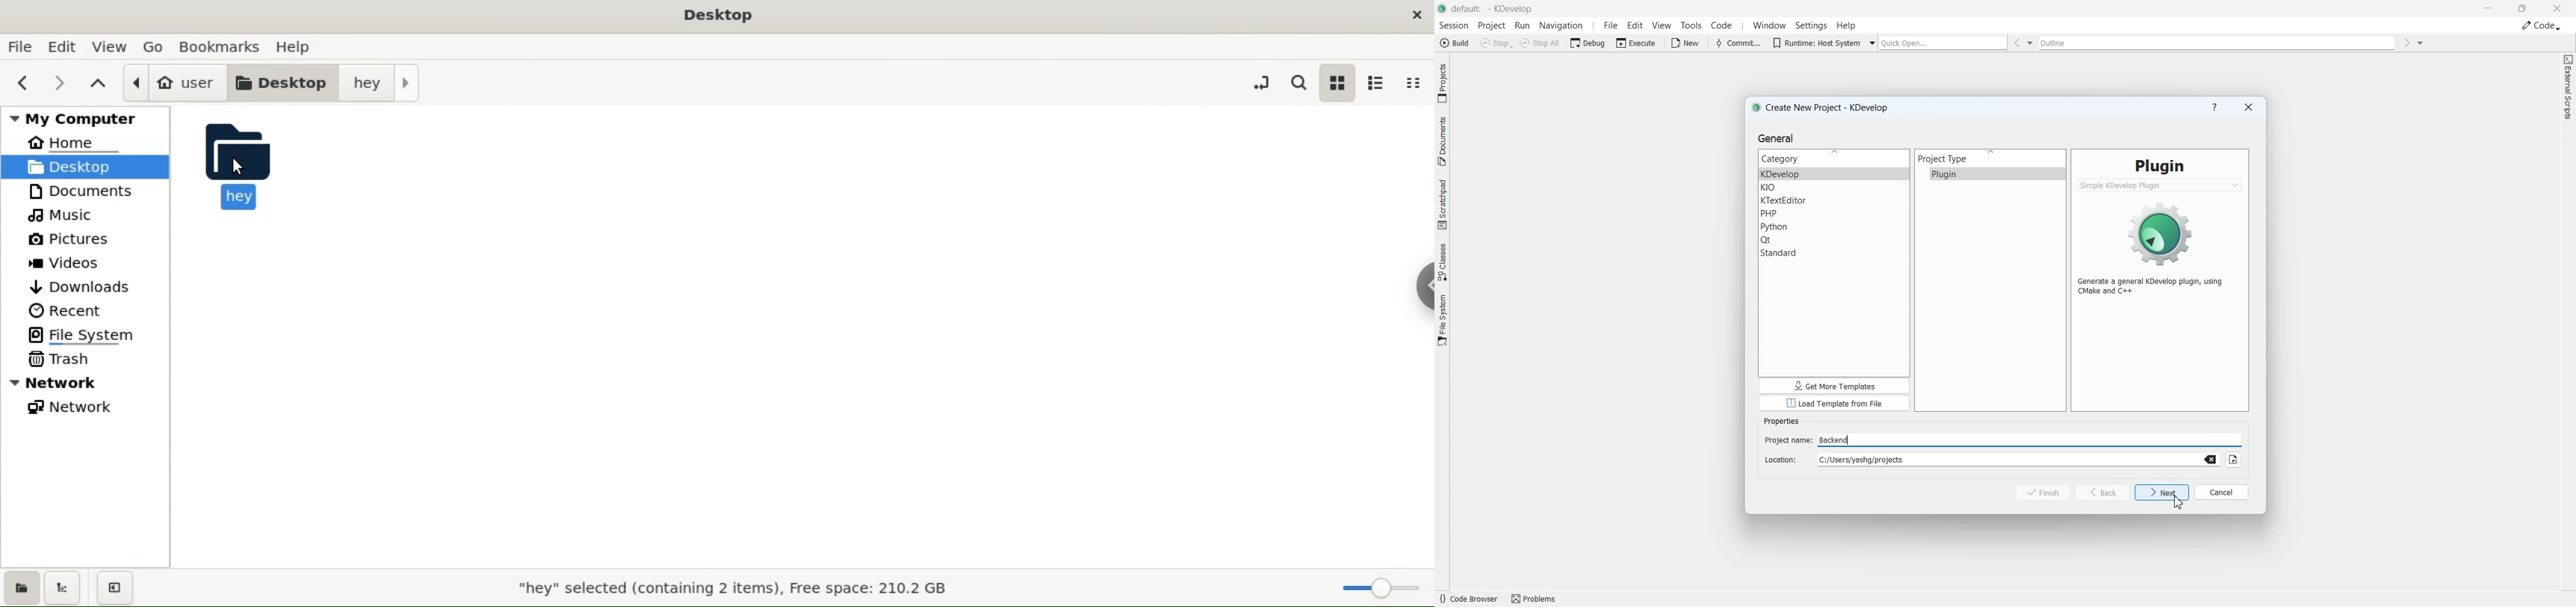 This screenshot has width=2576, height=616. Describe the element at coordinates (1722, 25) in the screenshot. I see `Code` at that location.